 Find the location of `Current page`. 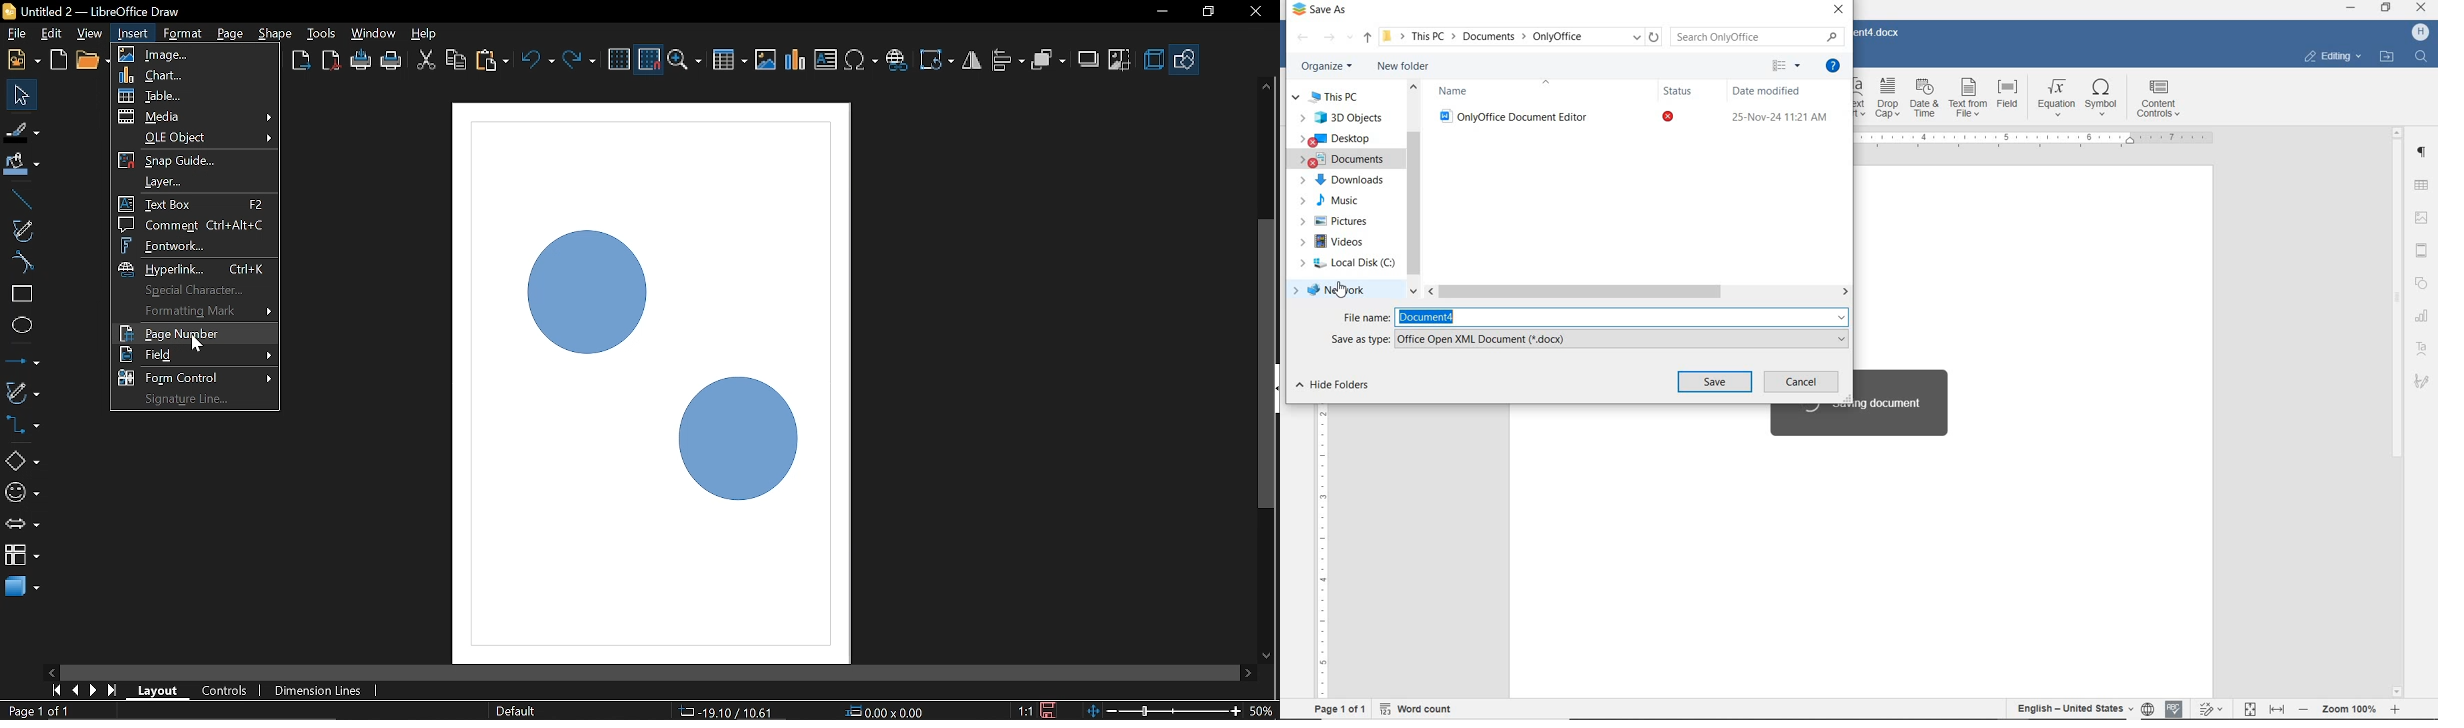

Current page is located at coordinates (38, 710).